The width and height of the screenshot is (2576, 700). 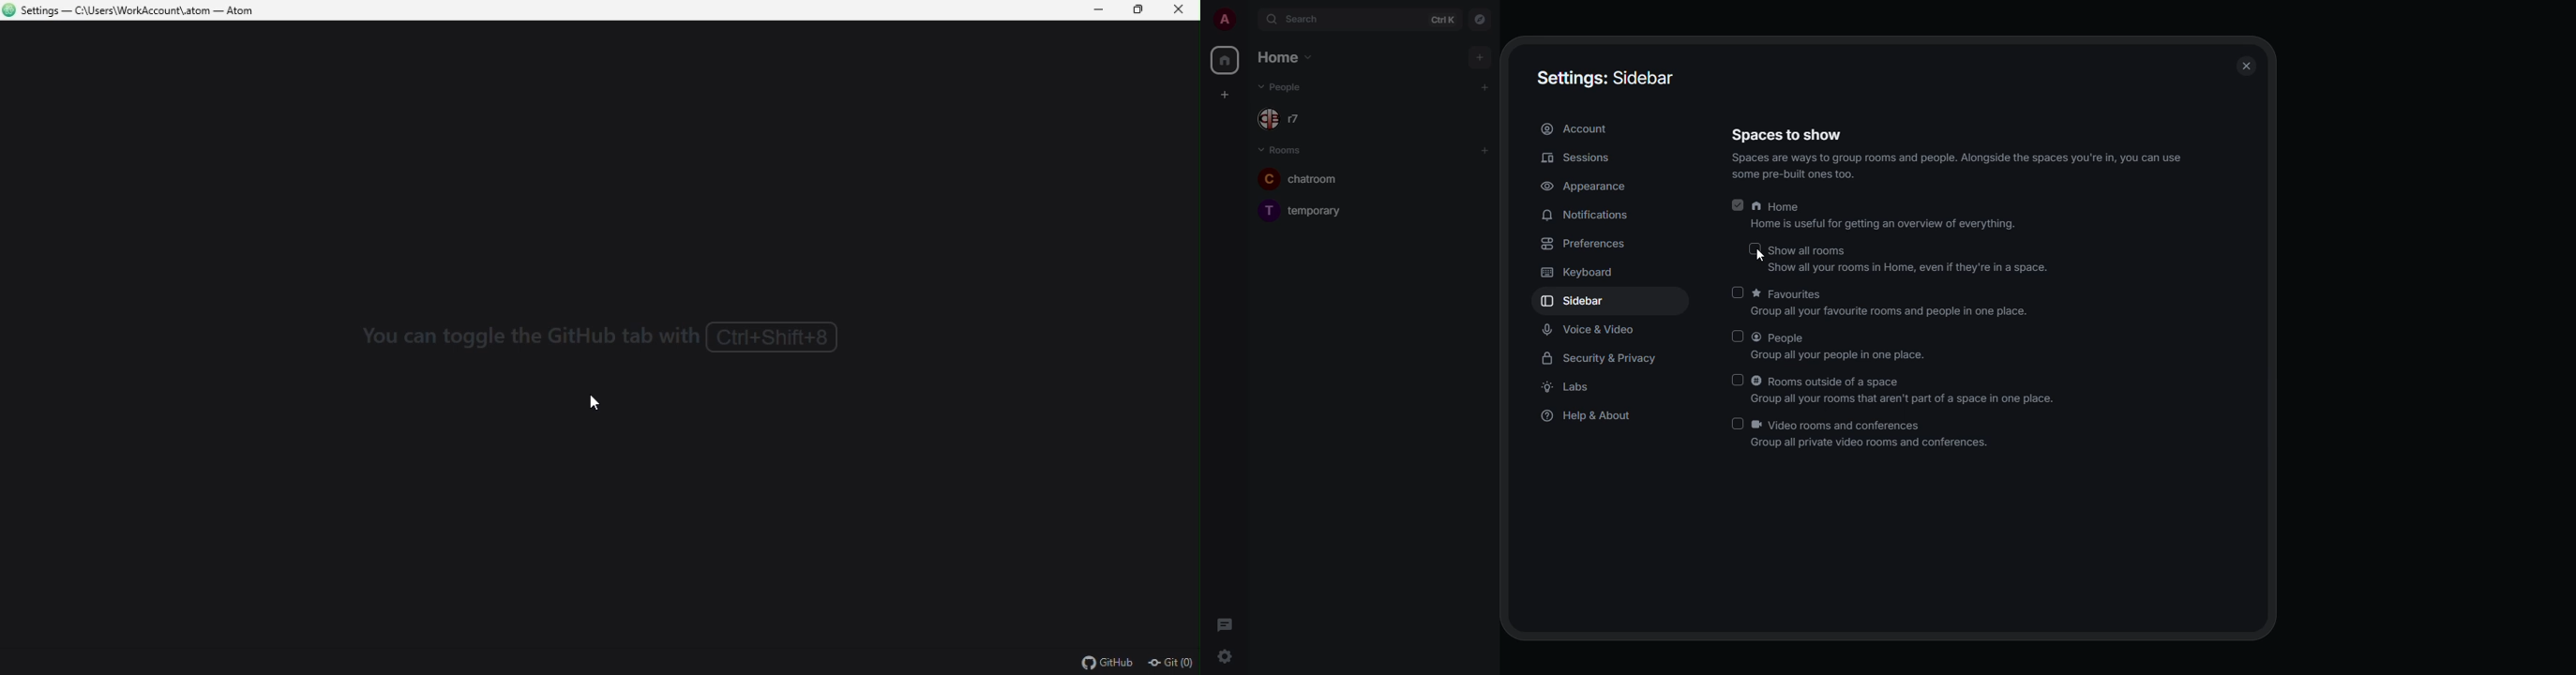 I want to click on threads, so click(x=1224, y=626).